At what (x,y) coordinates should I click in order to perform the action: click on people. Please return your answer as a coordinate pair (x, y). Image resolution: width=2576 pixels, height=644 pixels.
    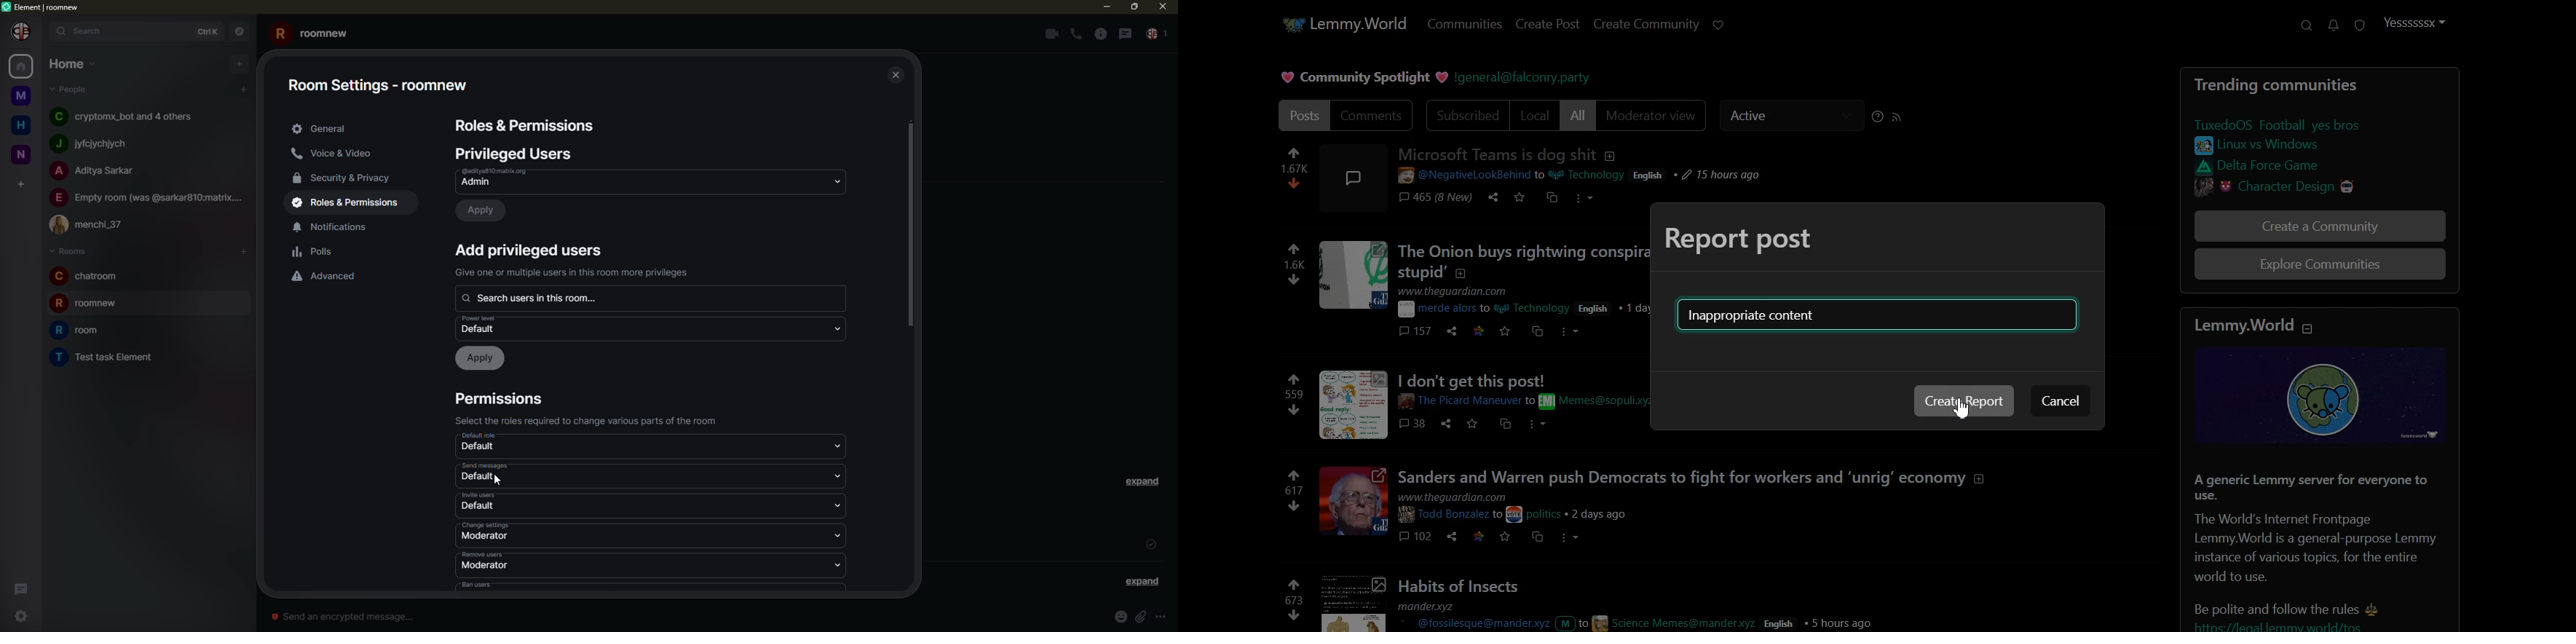
    Looking at the image, I should click on (96, 142).